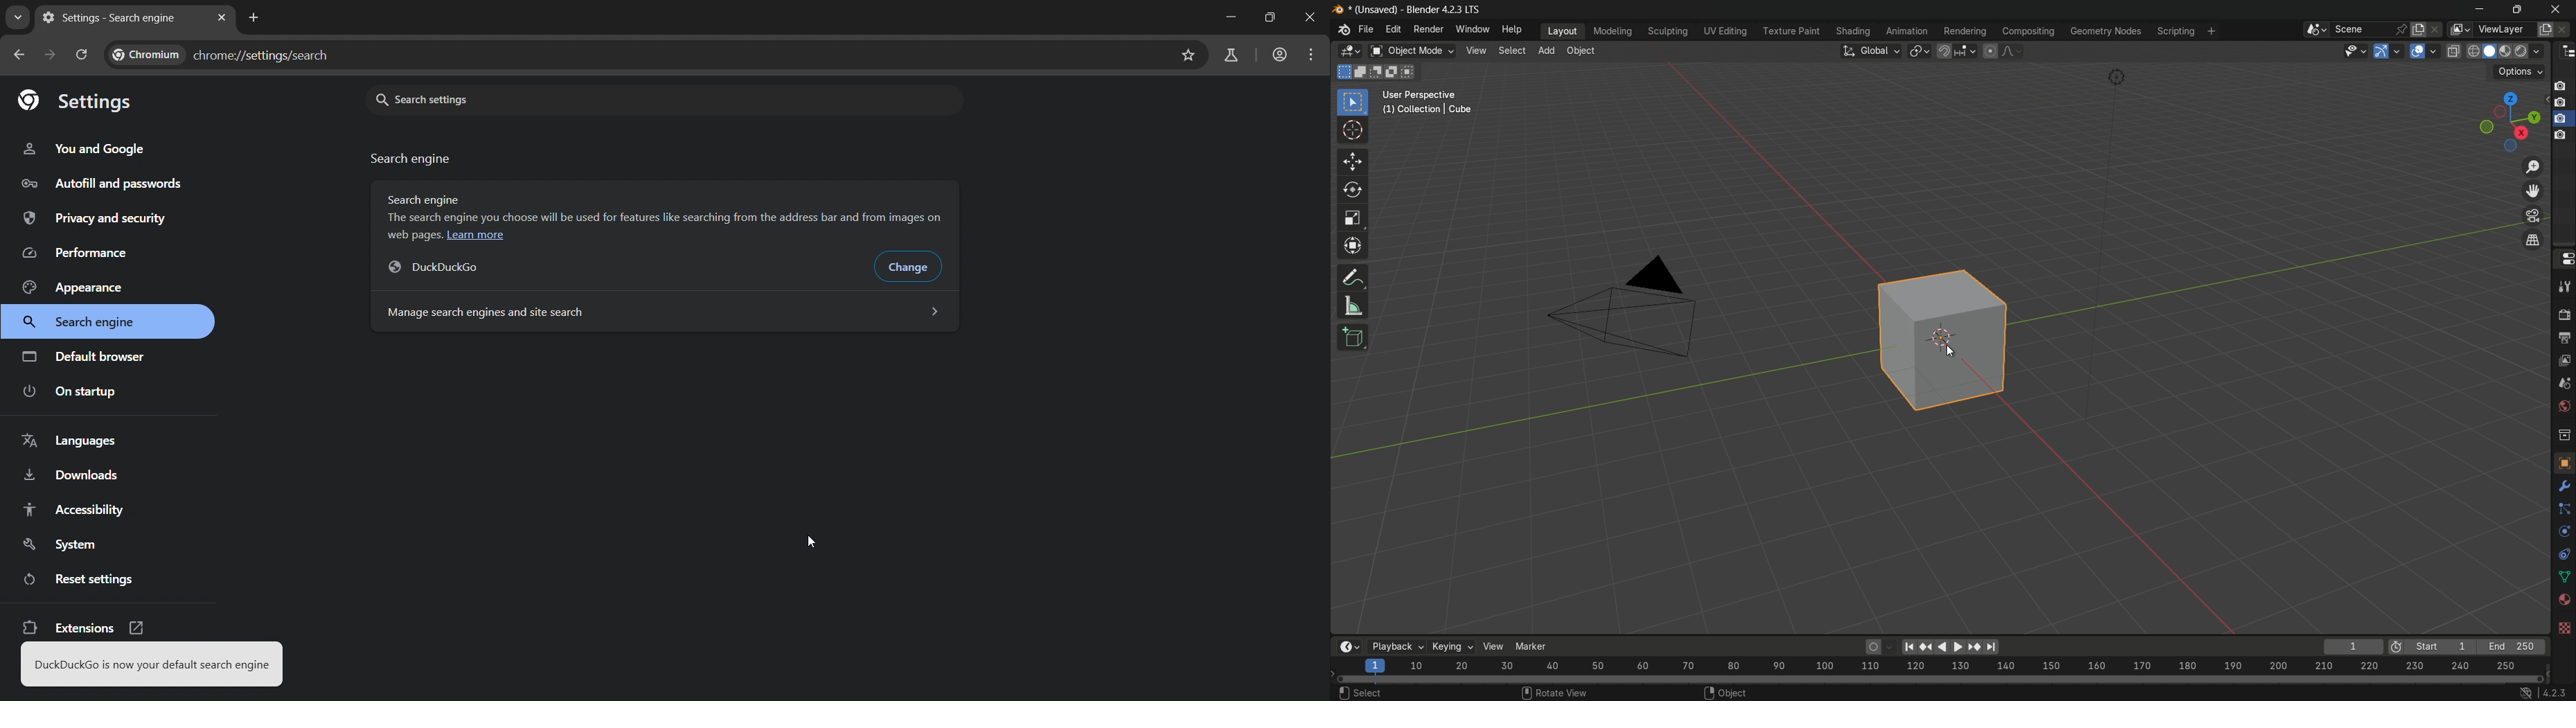 The image size is (2576, 728). Describe the element at coordinates (2518, 72) in the screenshot. I see `options menu` at that location.